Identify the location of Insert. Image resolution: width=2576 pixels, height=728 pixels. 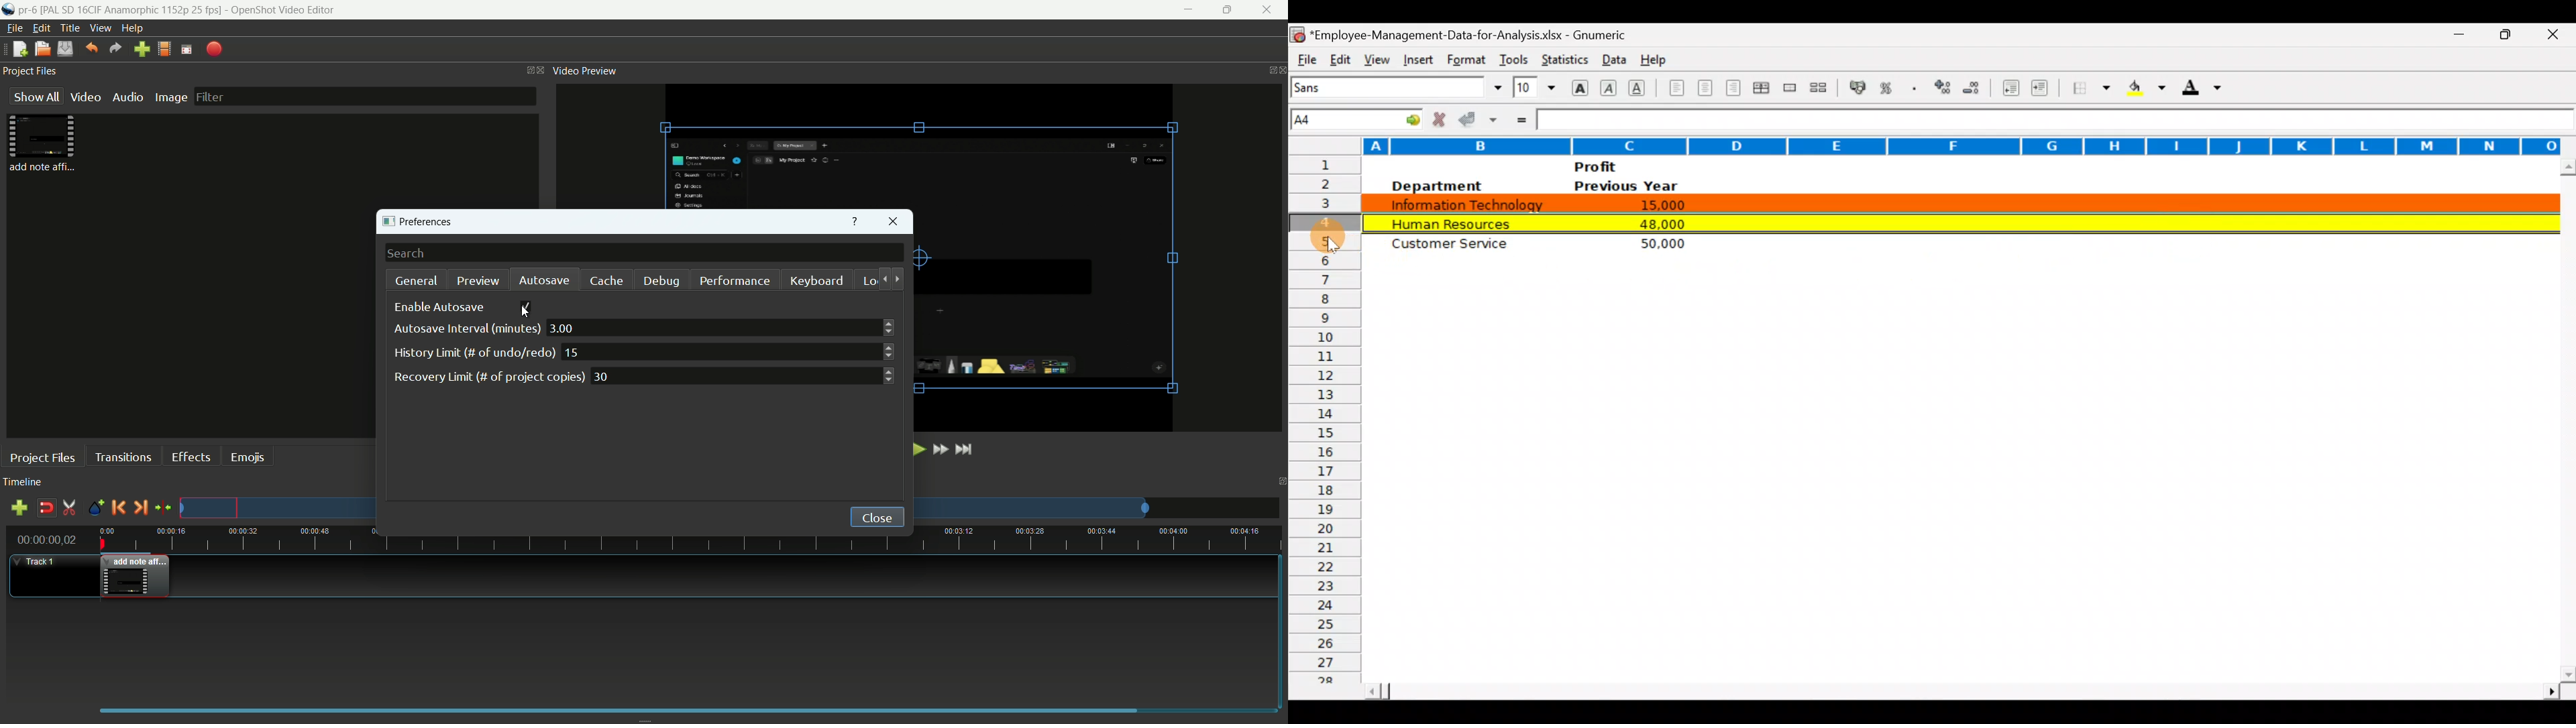
(1416, 58).